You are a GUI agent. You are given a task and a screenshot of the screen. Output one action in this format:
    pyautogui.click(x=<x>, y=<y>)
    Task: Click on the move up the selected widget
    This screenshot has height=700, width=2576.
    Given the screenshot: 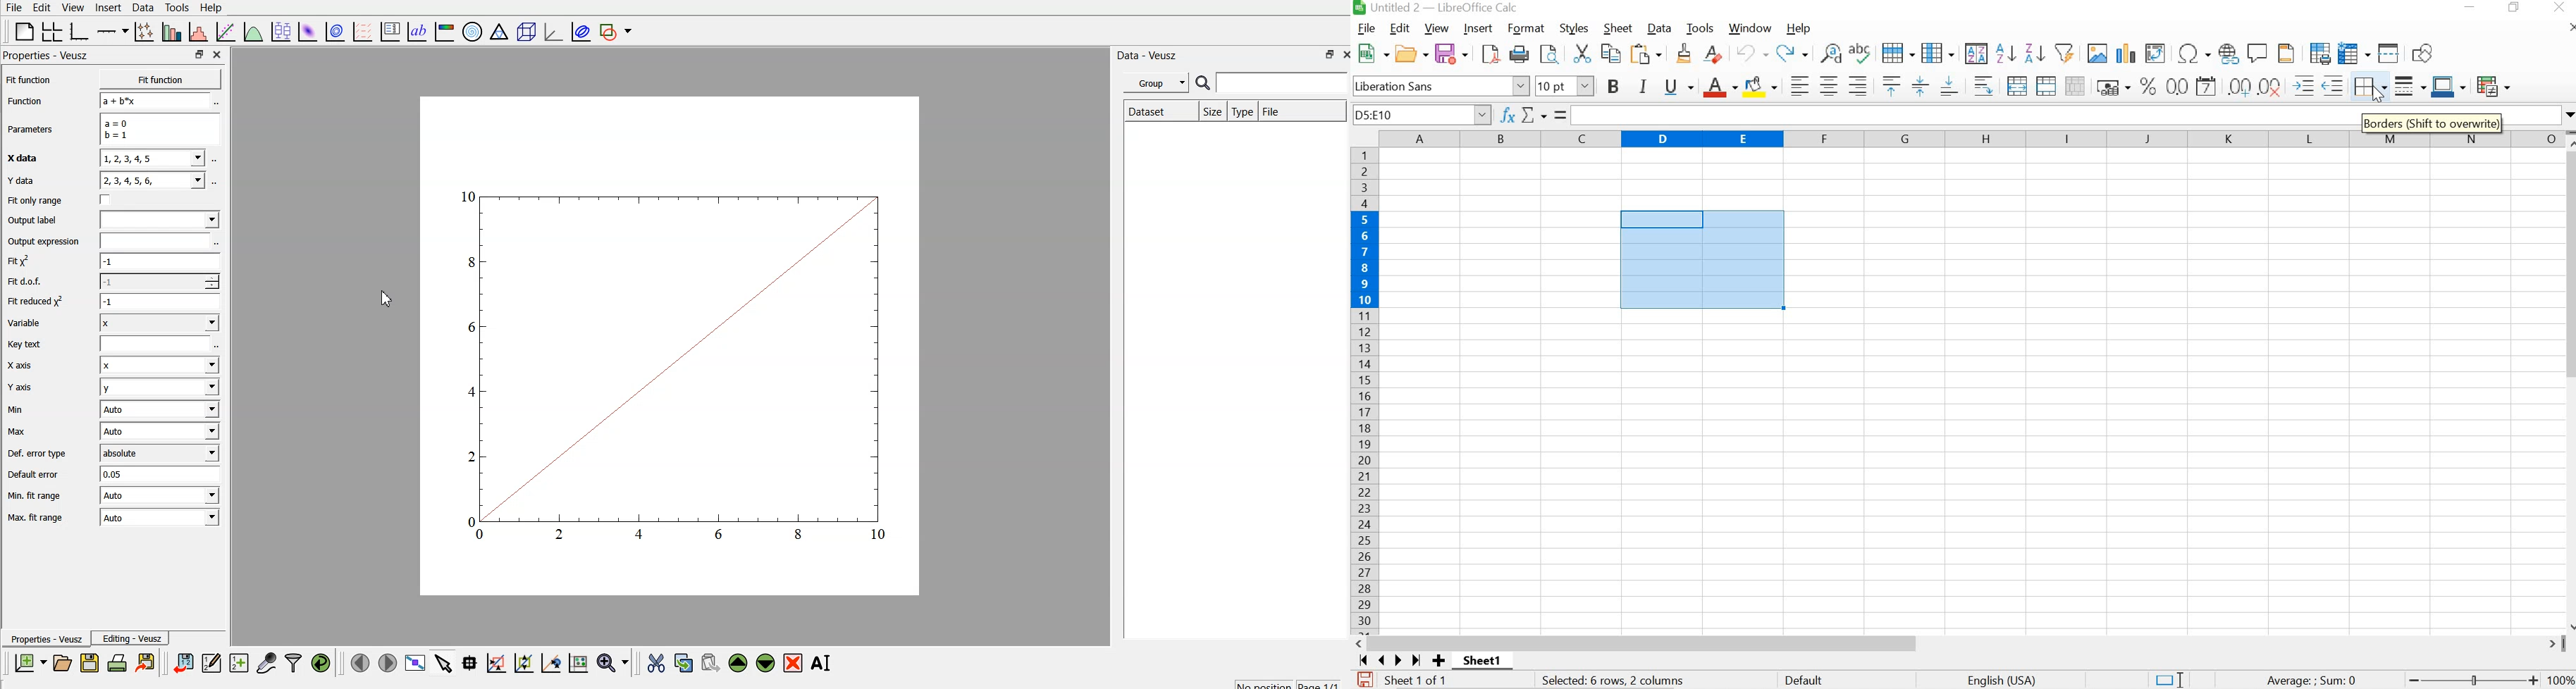 What is the action you would take?
    pyautogui.click(x=738, y=663)
    